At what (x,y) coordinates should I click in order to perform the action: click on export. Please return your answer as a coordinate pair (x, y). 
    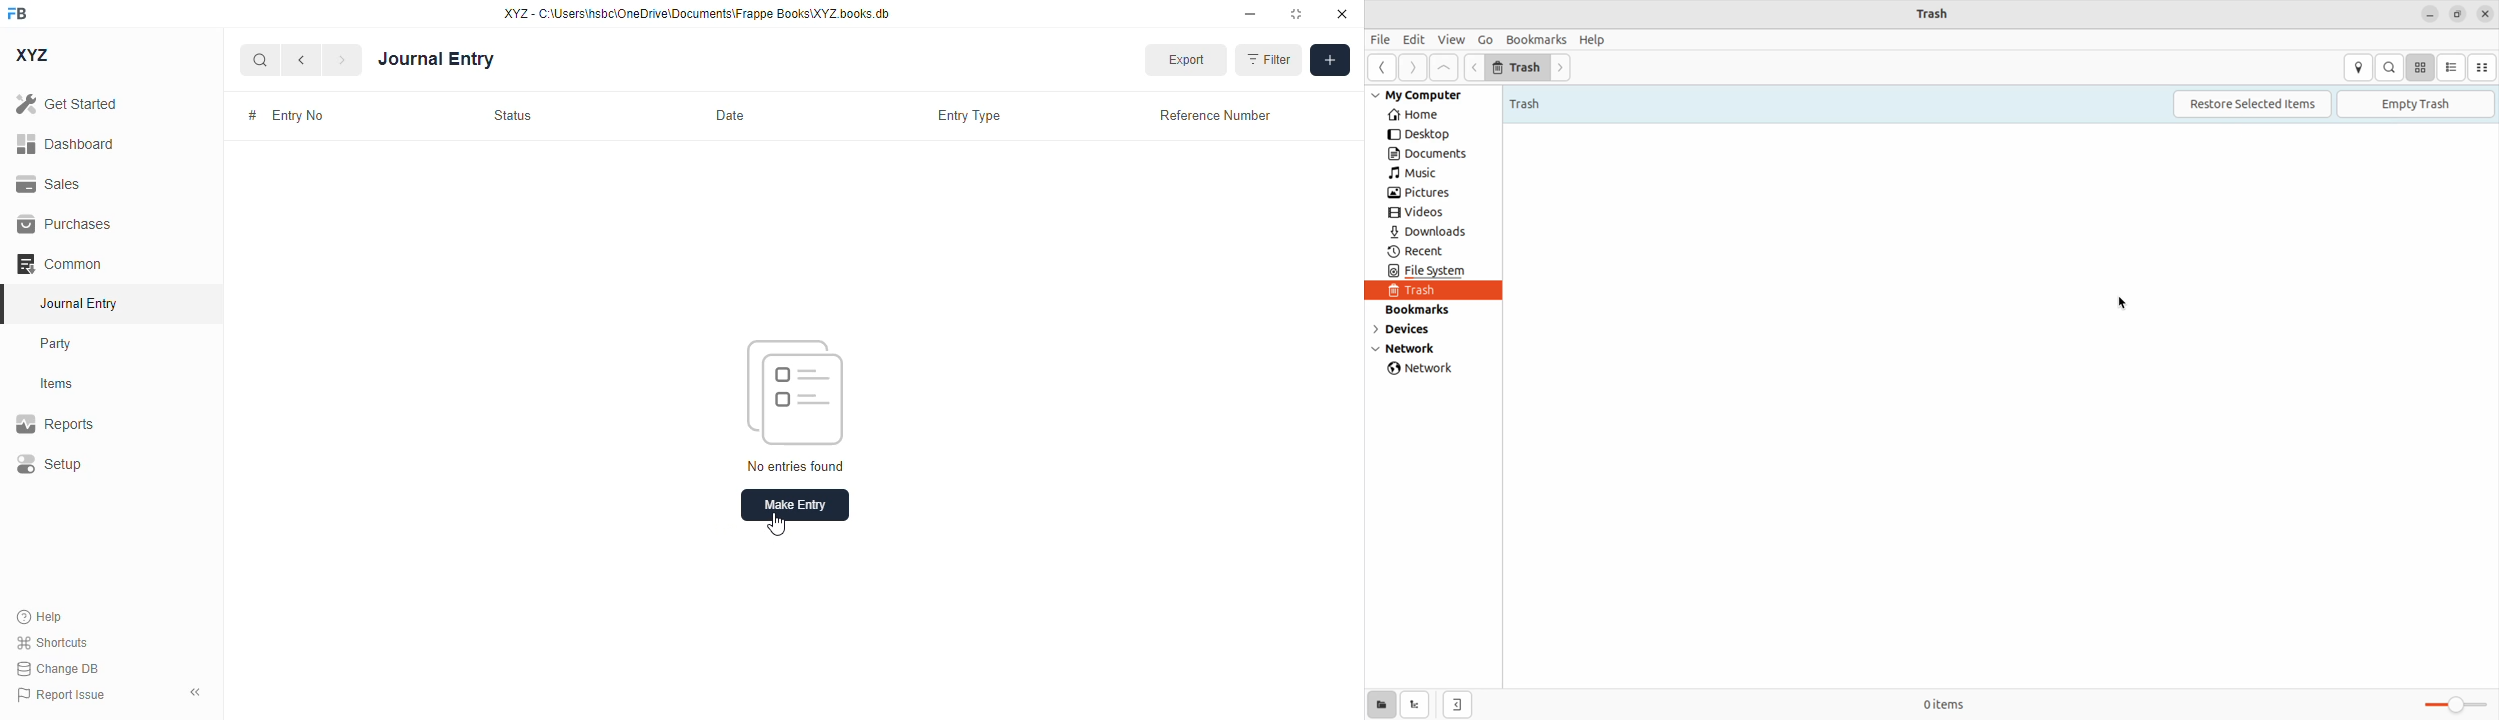
    Looking at the image, I should click on (1185, 60).